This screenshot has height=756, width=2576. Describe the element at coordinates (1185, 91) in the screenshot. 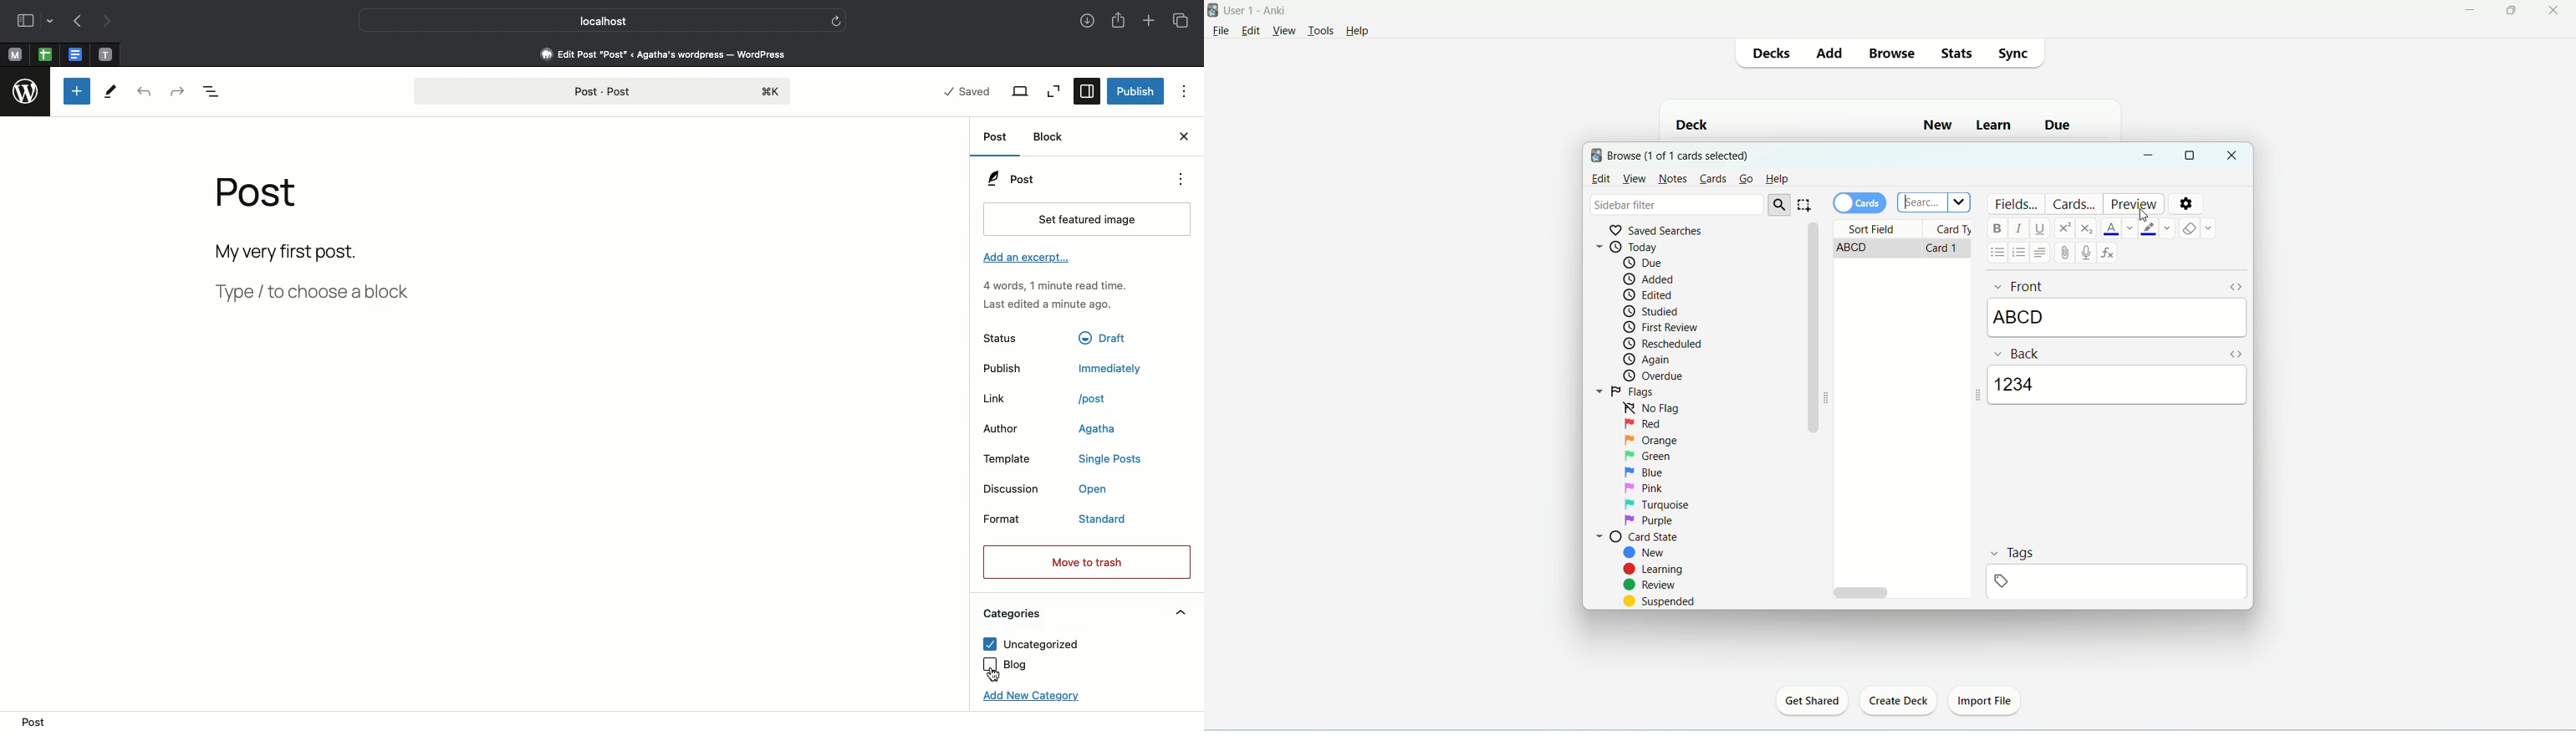

I see `options` at that location.